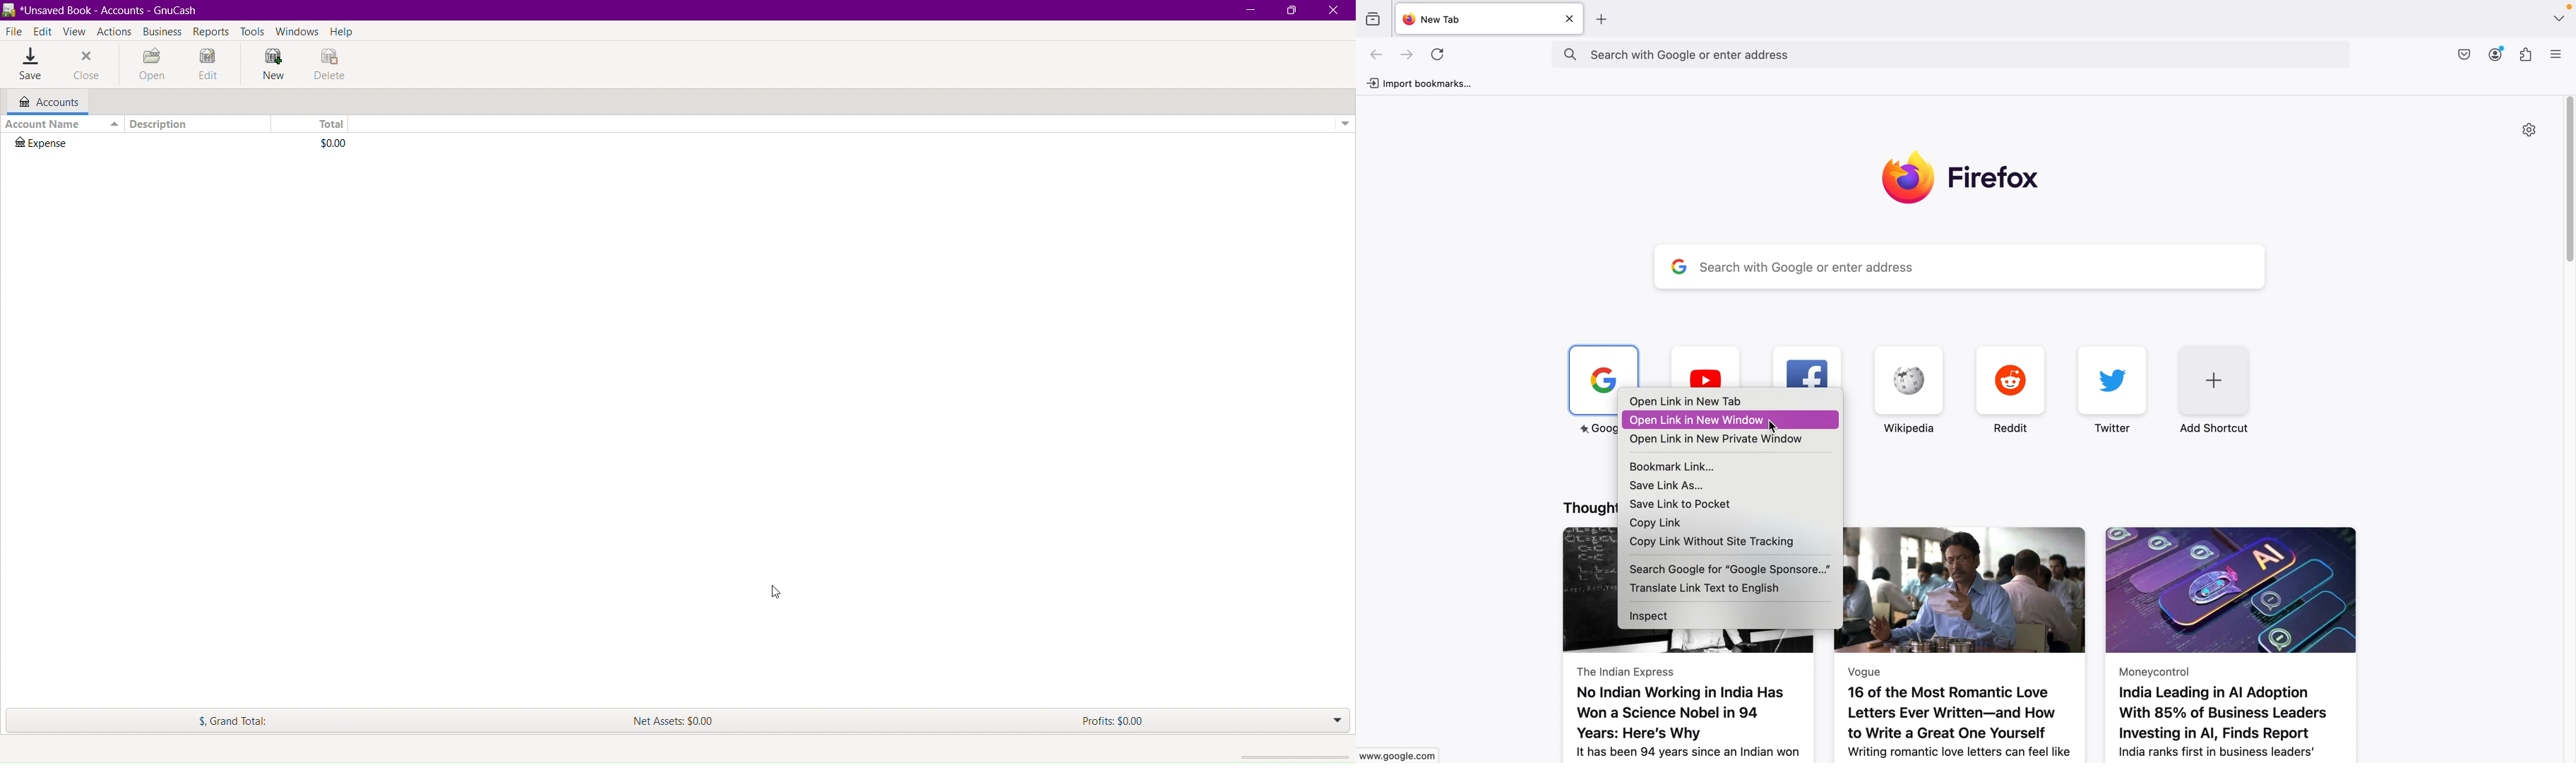 The height and width of the screenshot is (784, 2576). Describe the element at coordinates (2109, 392) in the screenshot. I see `twitter` at that location.